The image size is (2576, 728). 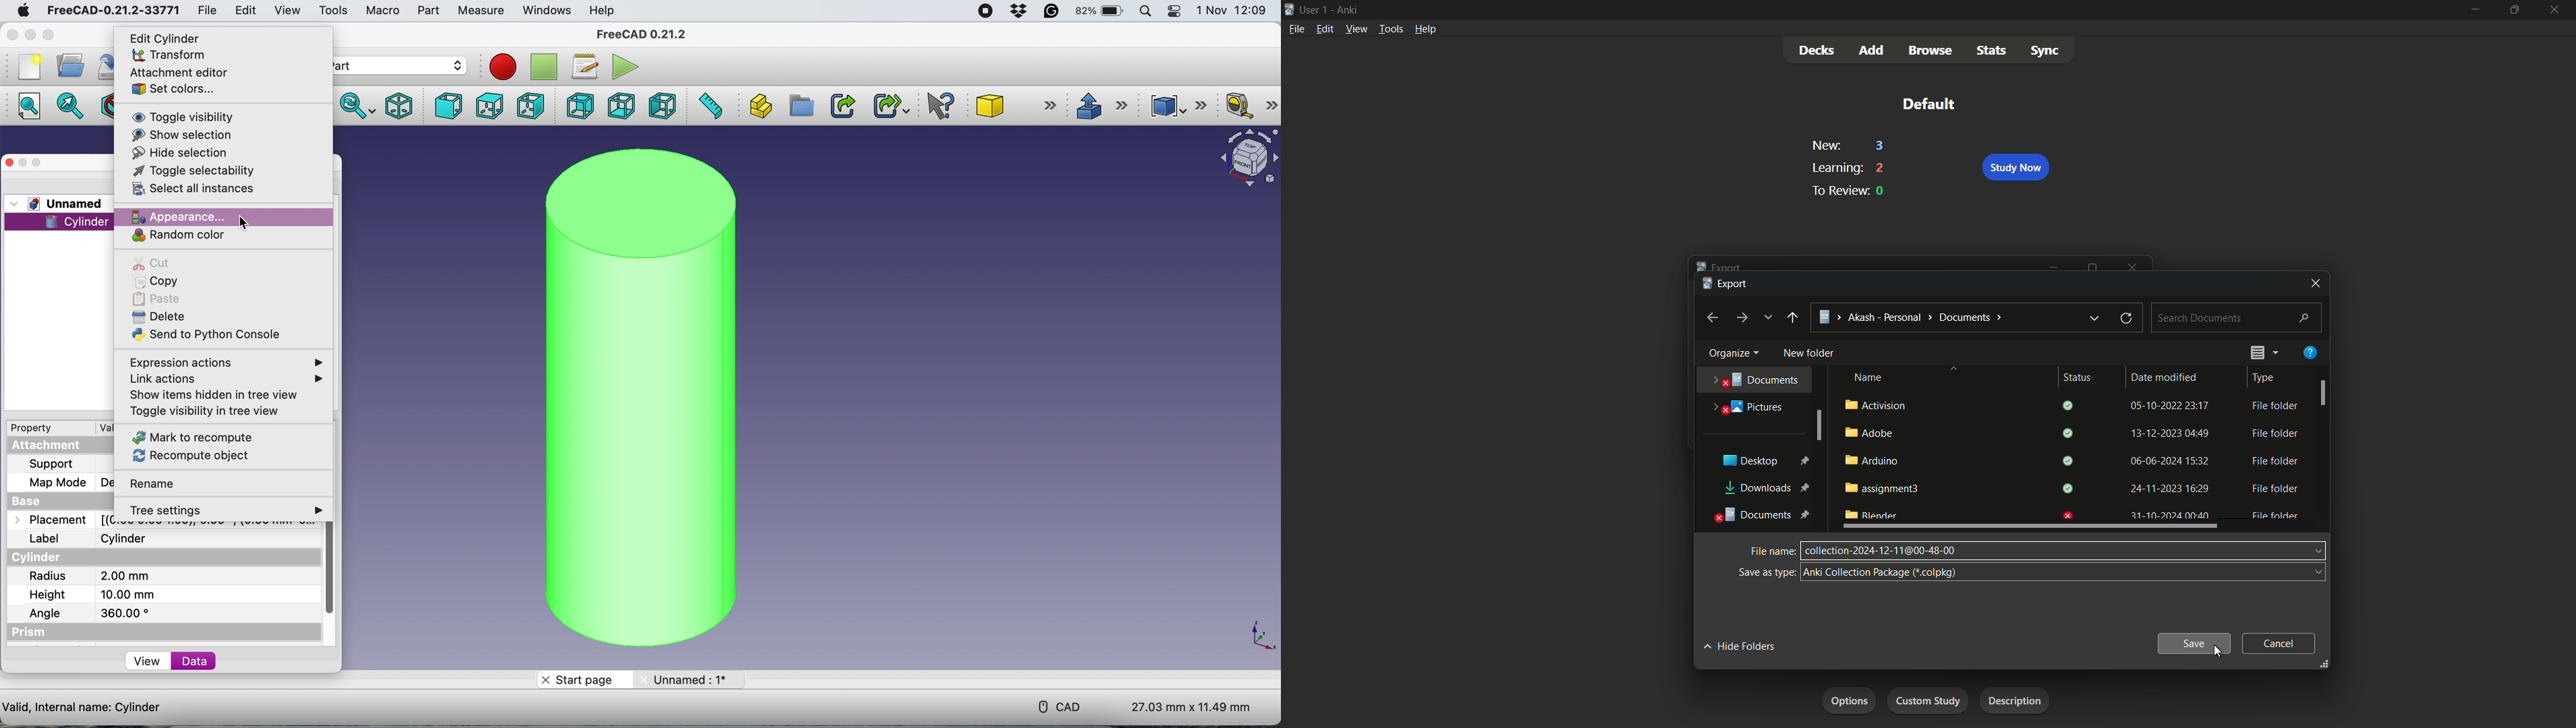 What do you see at coordinates (2077, 377) in the screenshot?
I see `status` at bounding box center [2077, 377].